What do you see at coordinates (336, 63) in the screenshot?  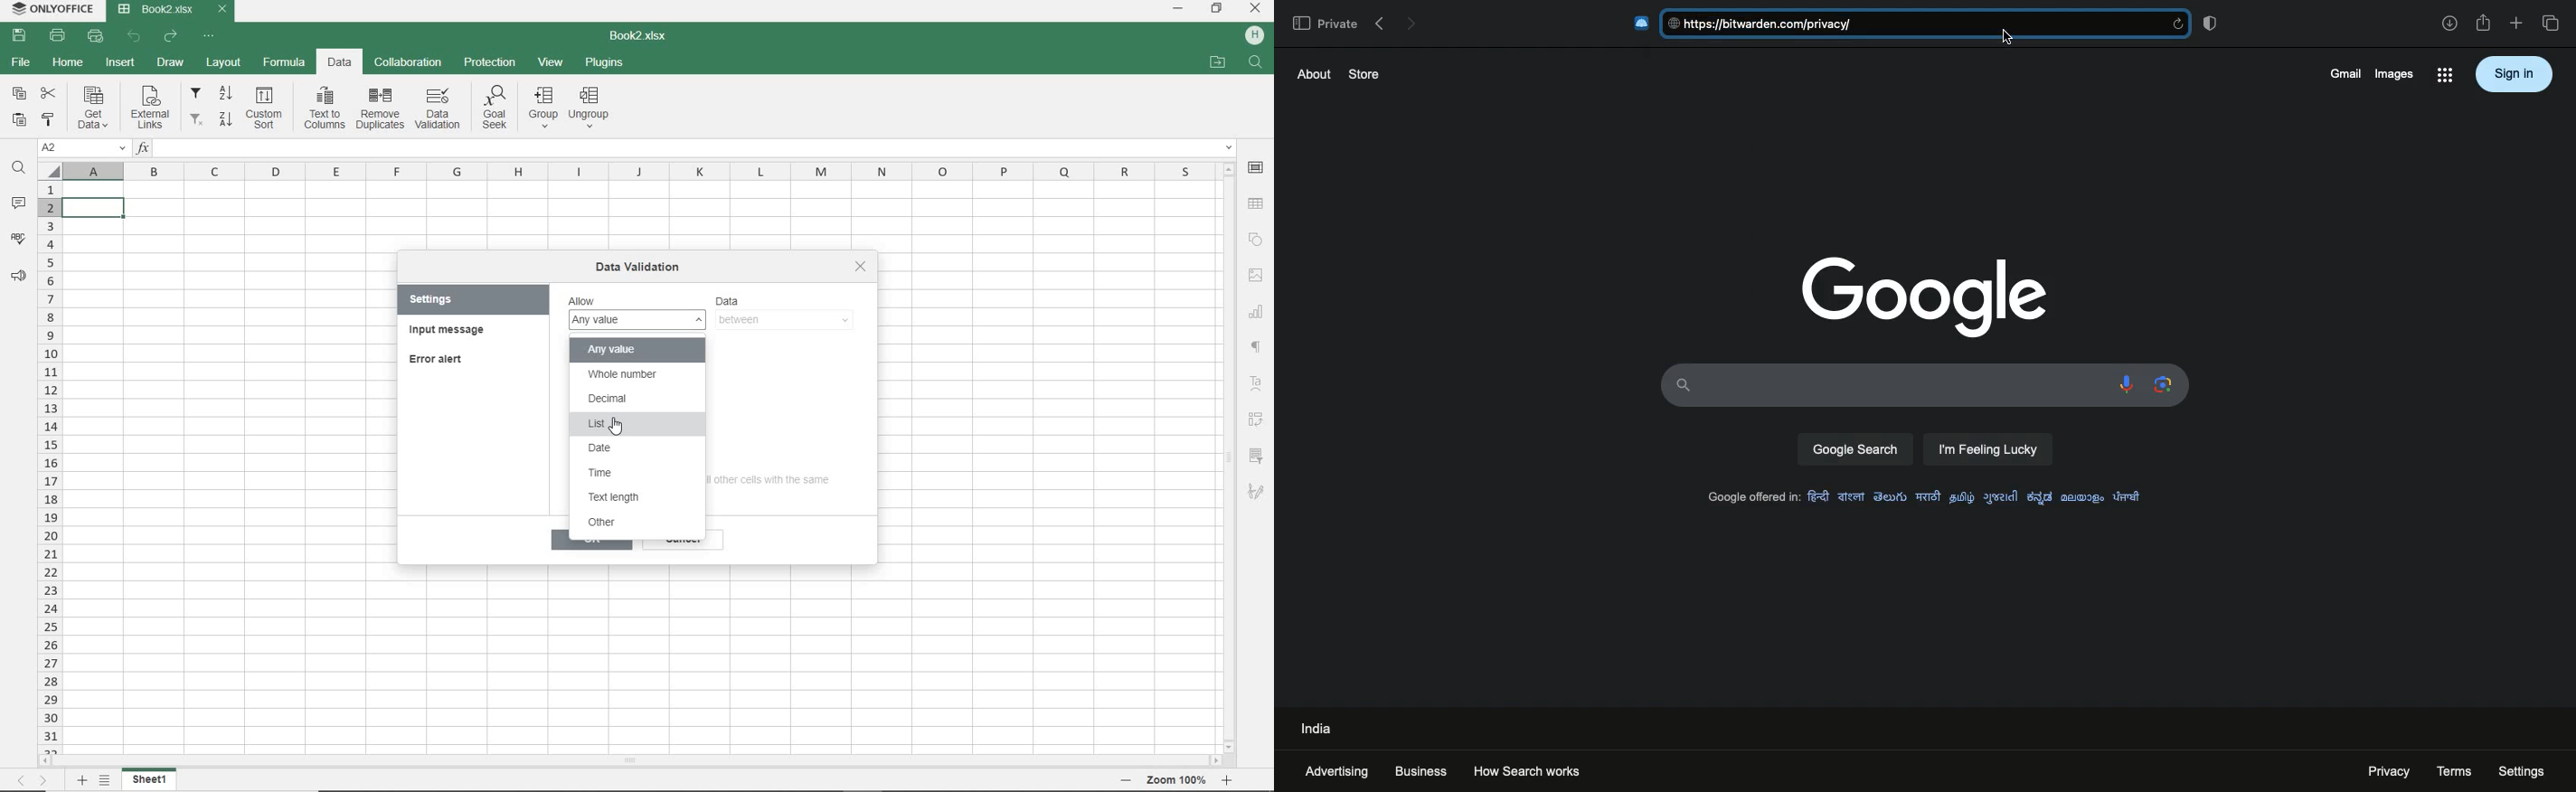 I see `DATA` at bounding box center [336, 63].